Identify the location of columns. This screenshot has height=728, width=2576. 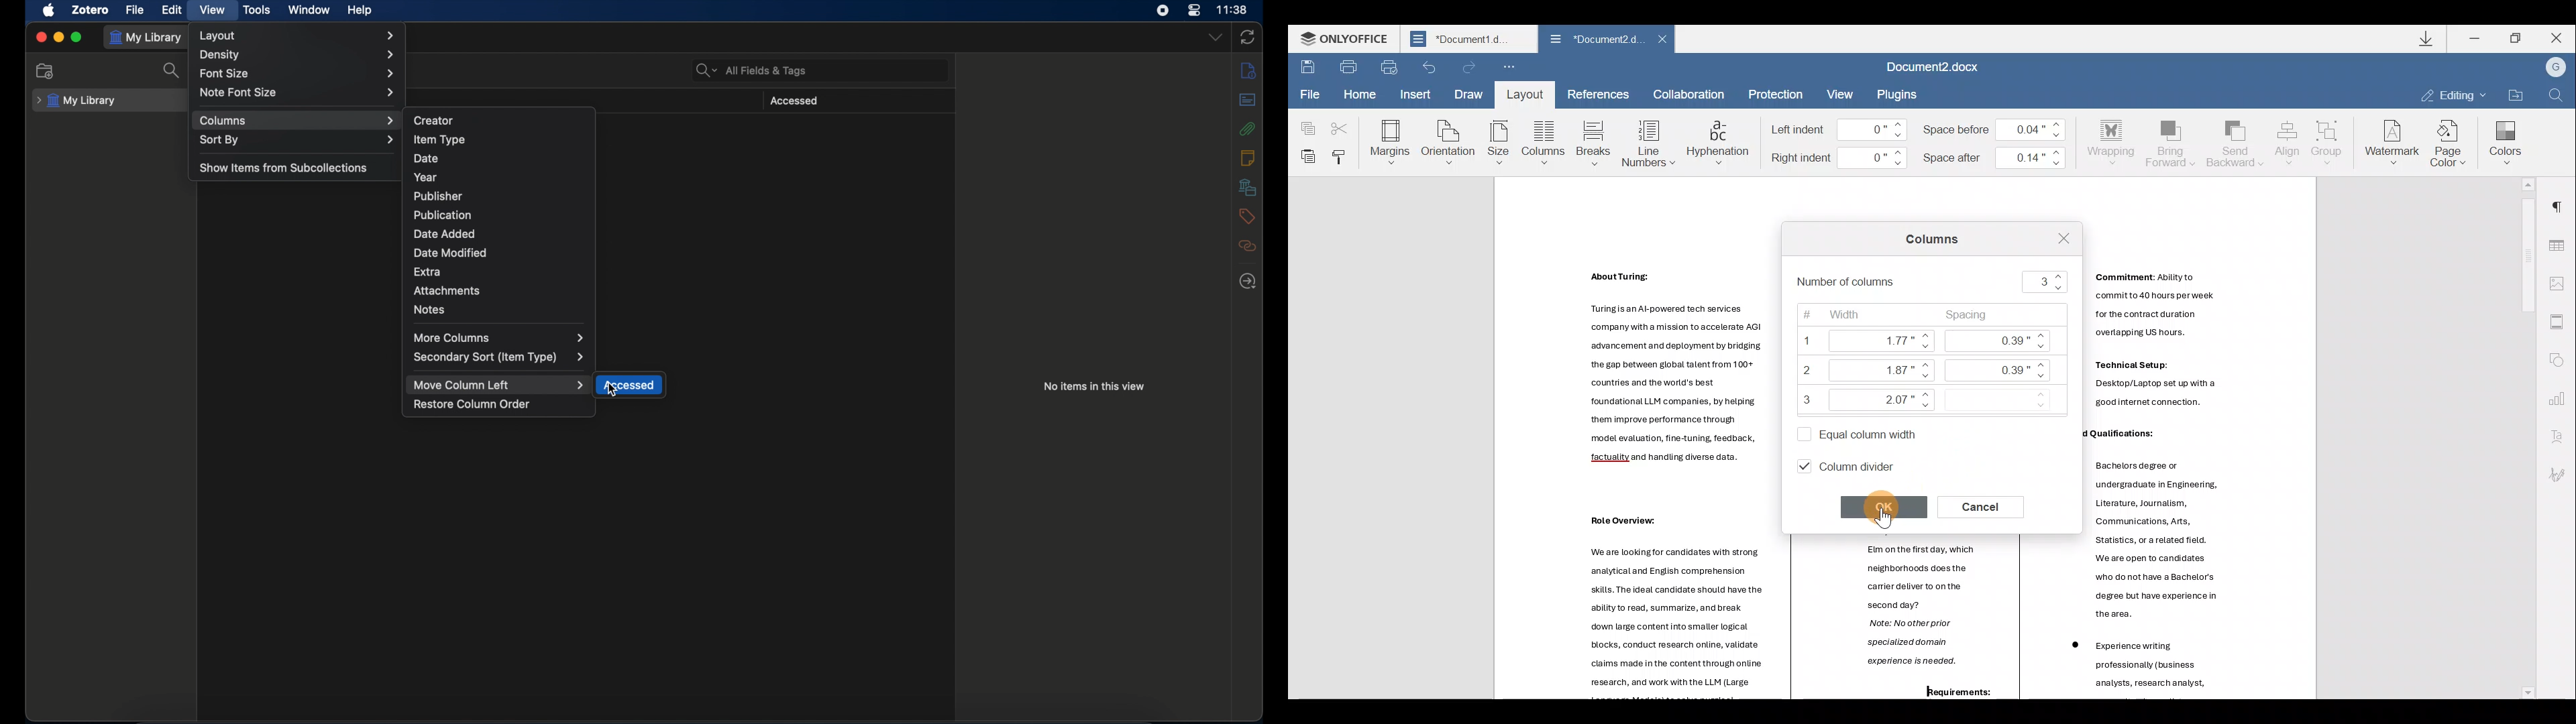
(297, 121).